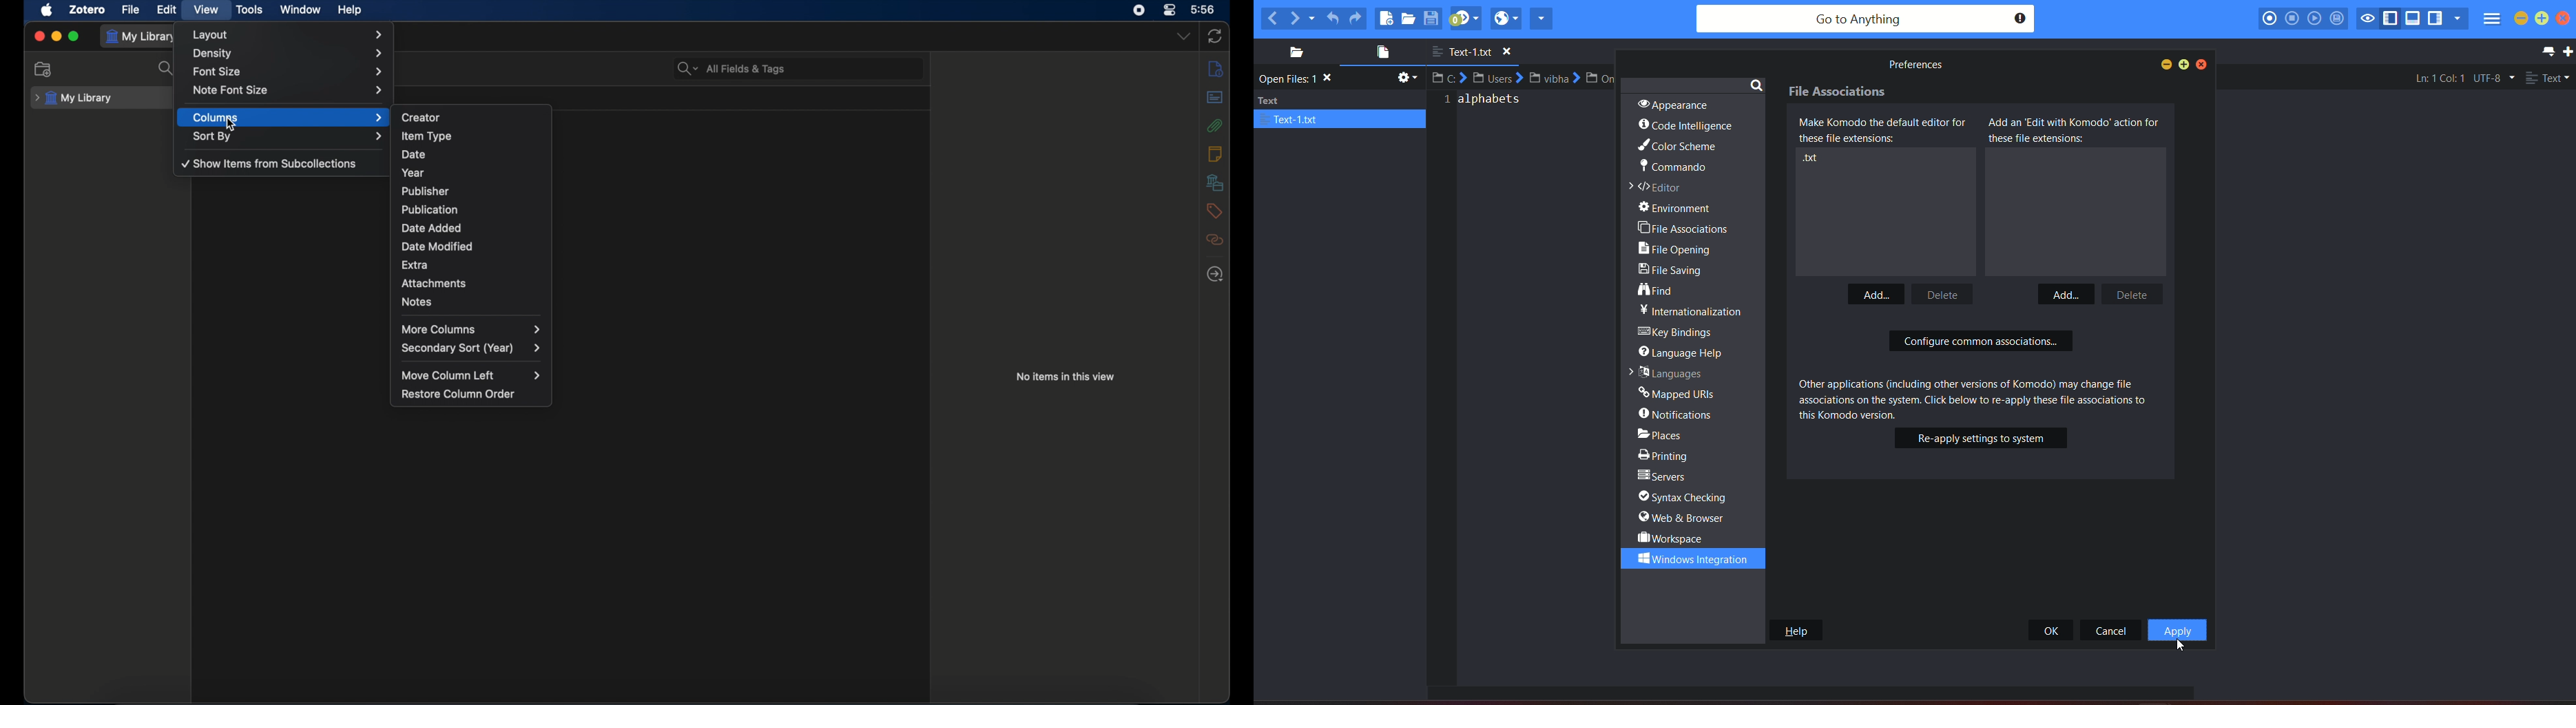 The image size is (2576, 728). What do you see at coordinates (1216, 274) in the screenshot?
I see `locate` at bounding box center [1216, 274].